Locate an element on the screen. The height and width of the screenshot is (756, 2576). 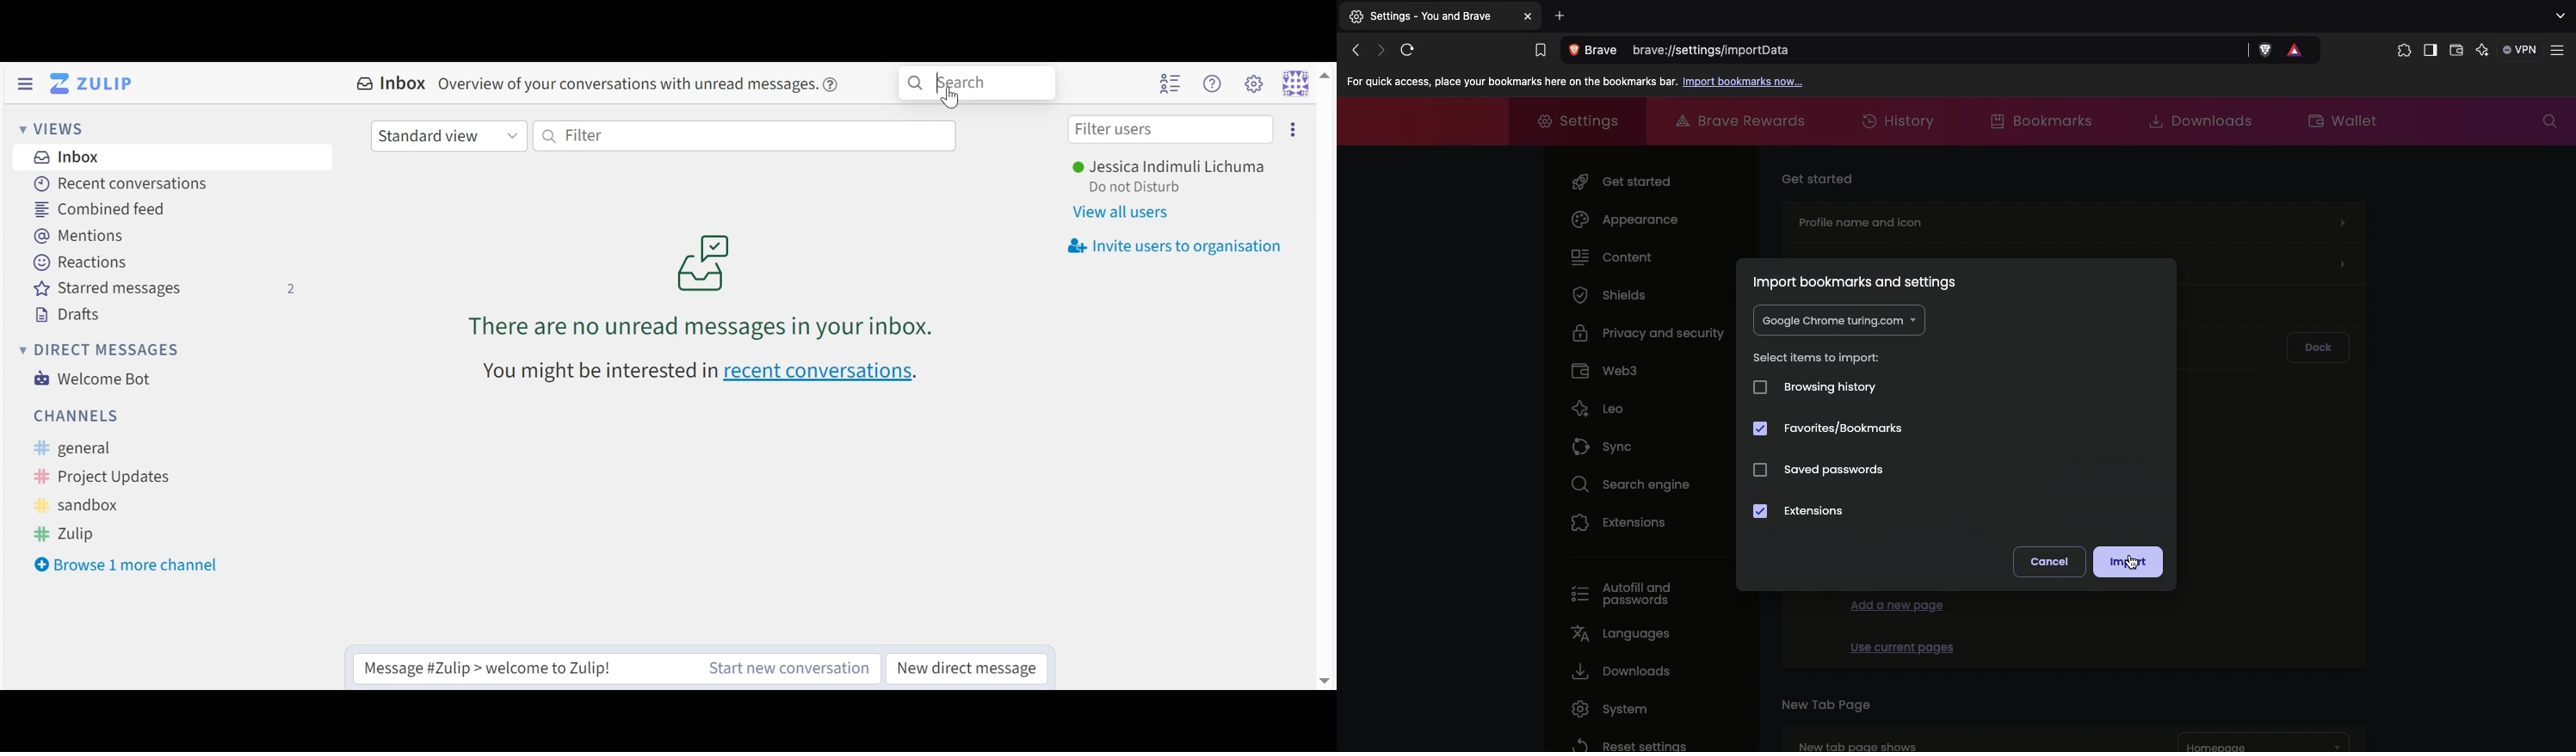
Project updates is located at coordinates (98, 476).